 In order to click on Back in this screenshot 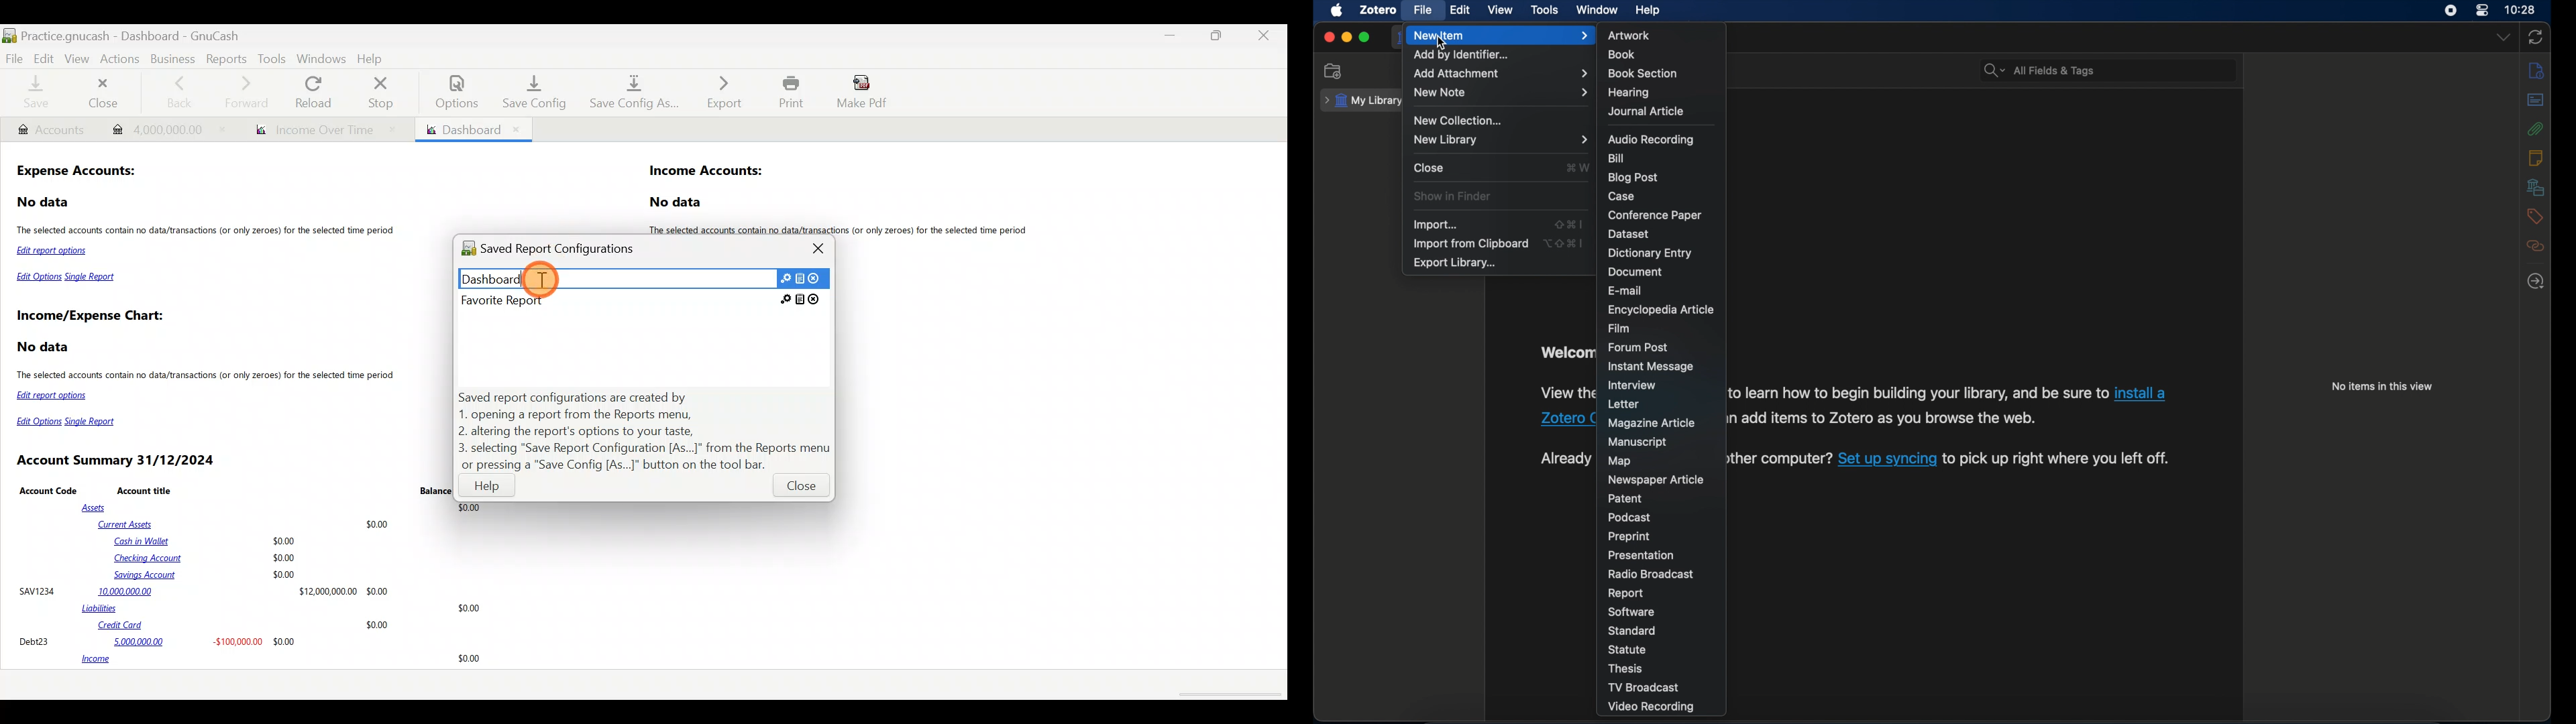, I will do `click(178, 90)`.